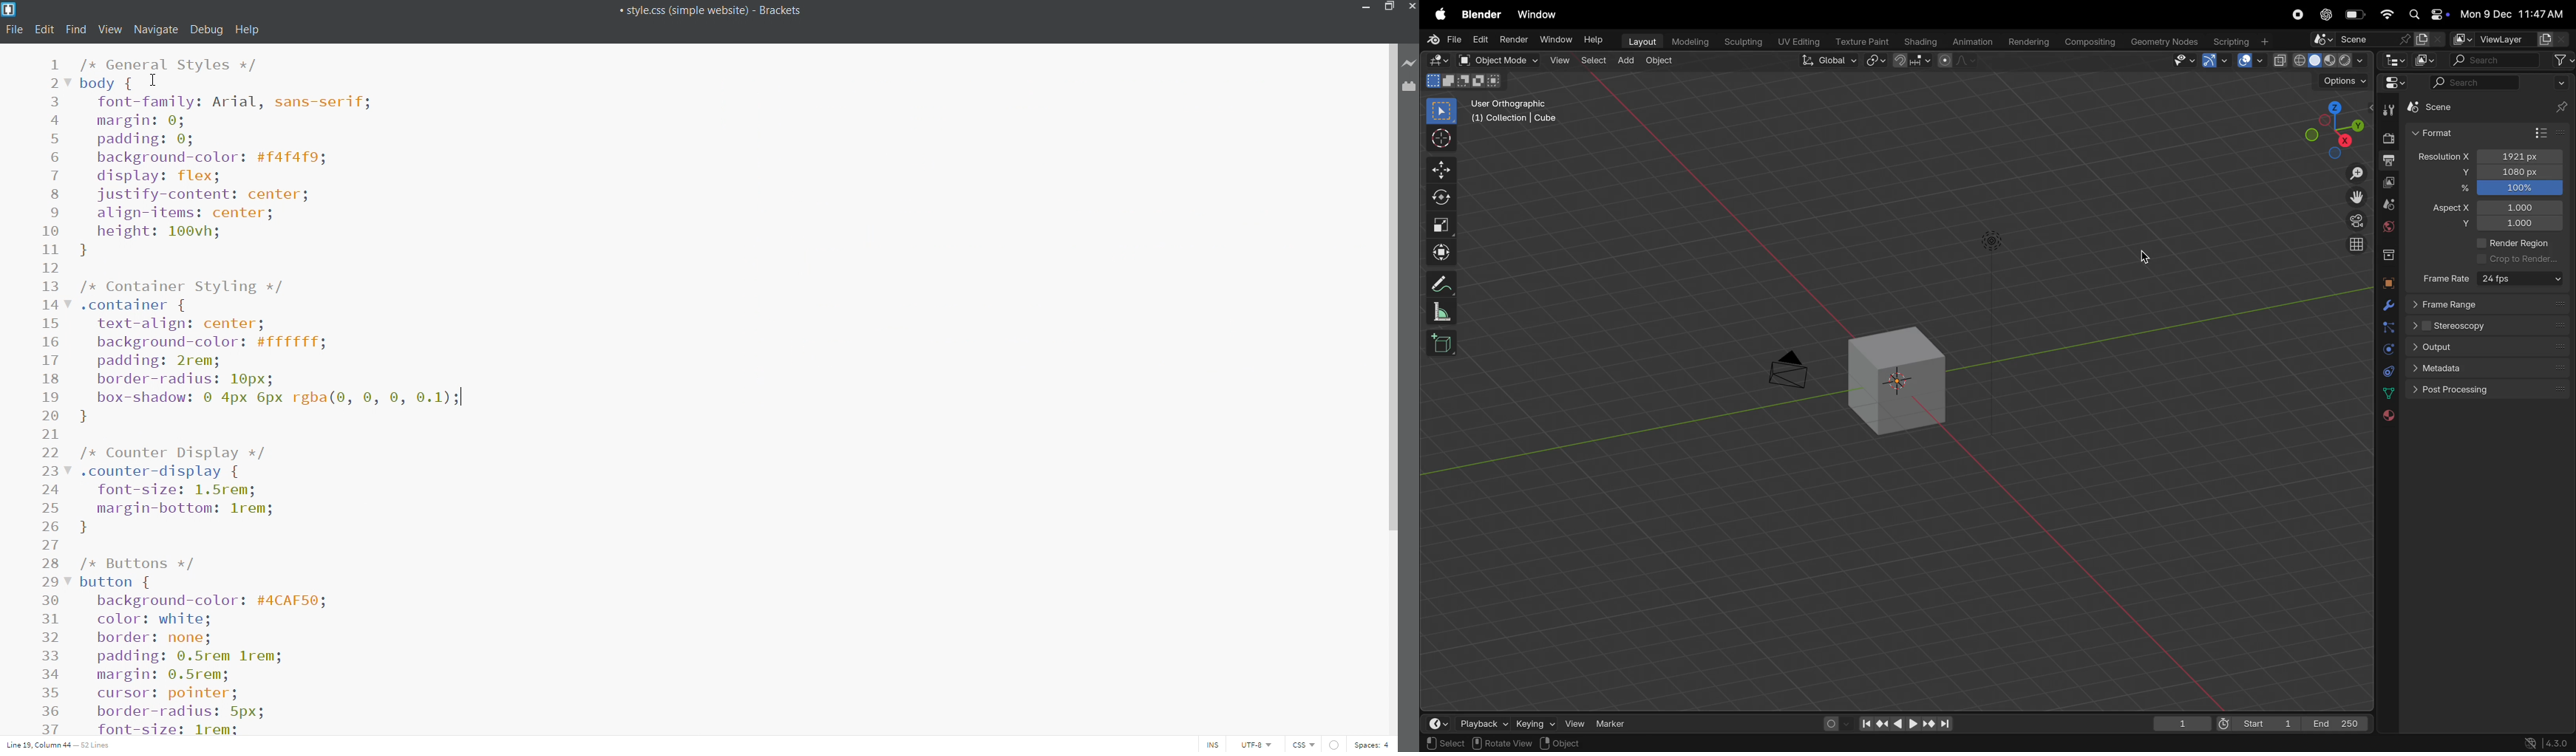 The image size is (2576, 756). Describe the element at coordinates (1877, 60) in the screenshot. I see `transform pviot` at that location.